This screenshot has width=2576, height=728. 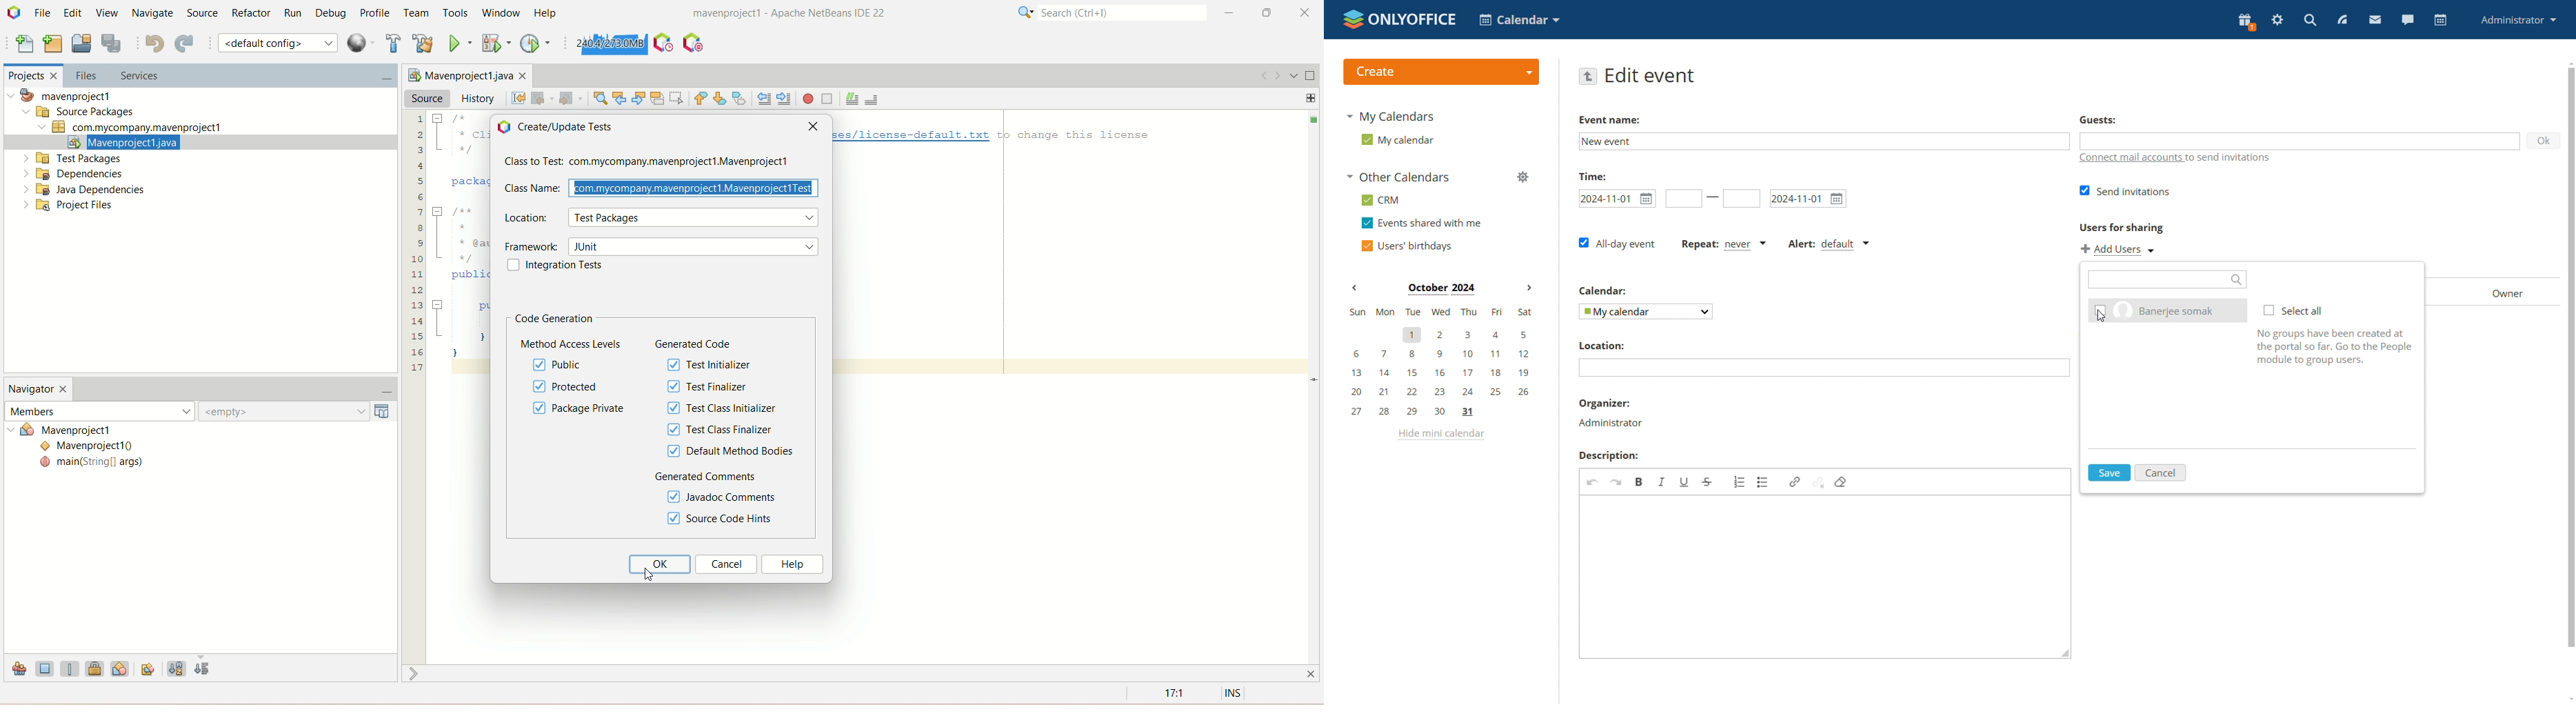 What do you see at coordinates (1355, 289) in the screenshot?
I see `Previous month` at bounding box center [1355, 289].